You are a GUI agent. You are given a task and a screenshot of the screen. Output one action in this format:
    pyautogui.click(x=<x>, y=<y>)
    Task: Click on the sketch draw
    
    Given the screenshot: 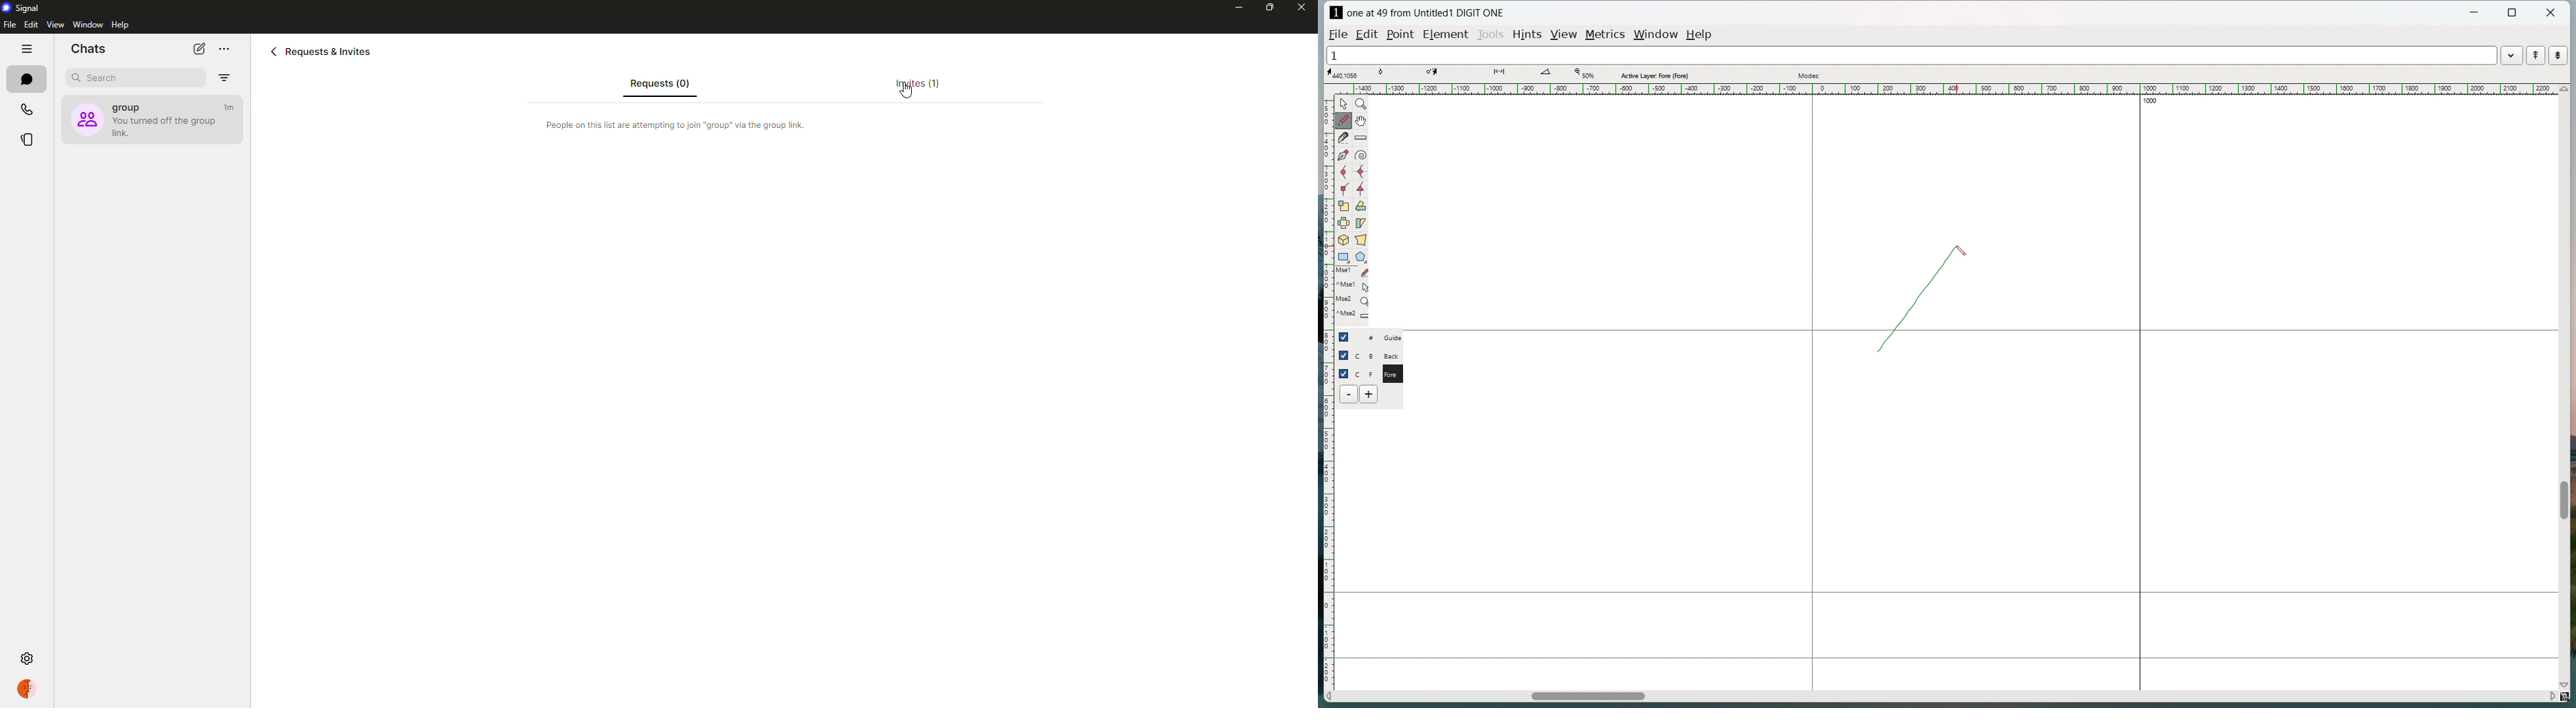 What is the action you would take?
    pyautogui.click(x=1908, y=304)
    